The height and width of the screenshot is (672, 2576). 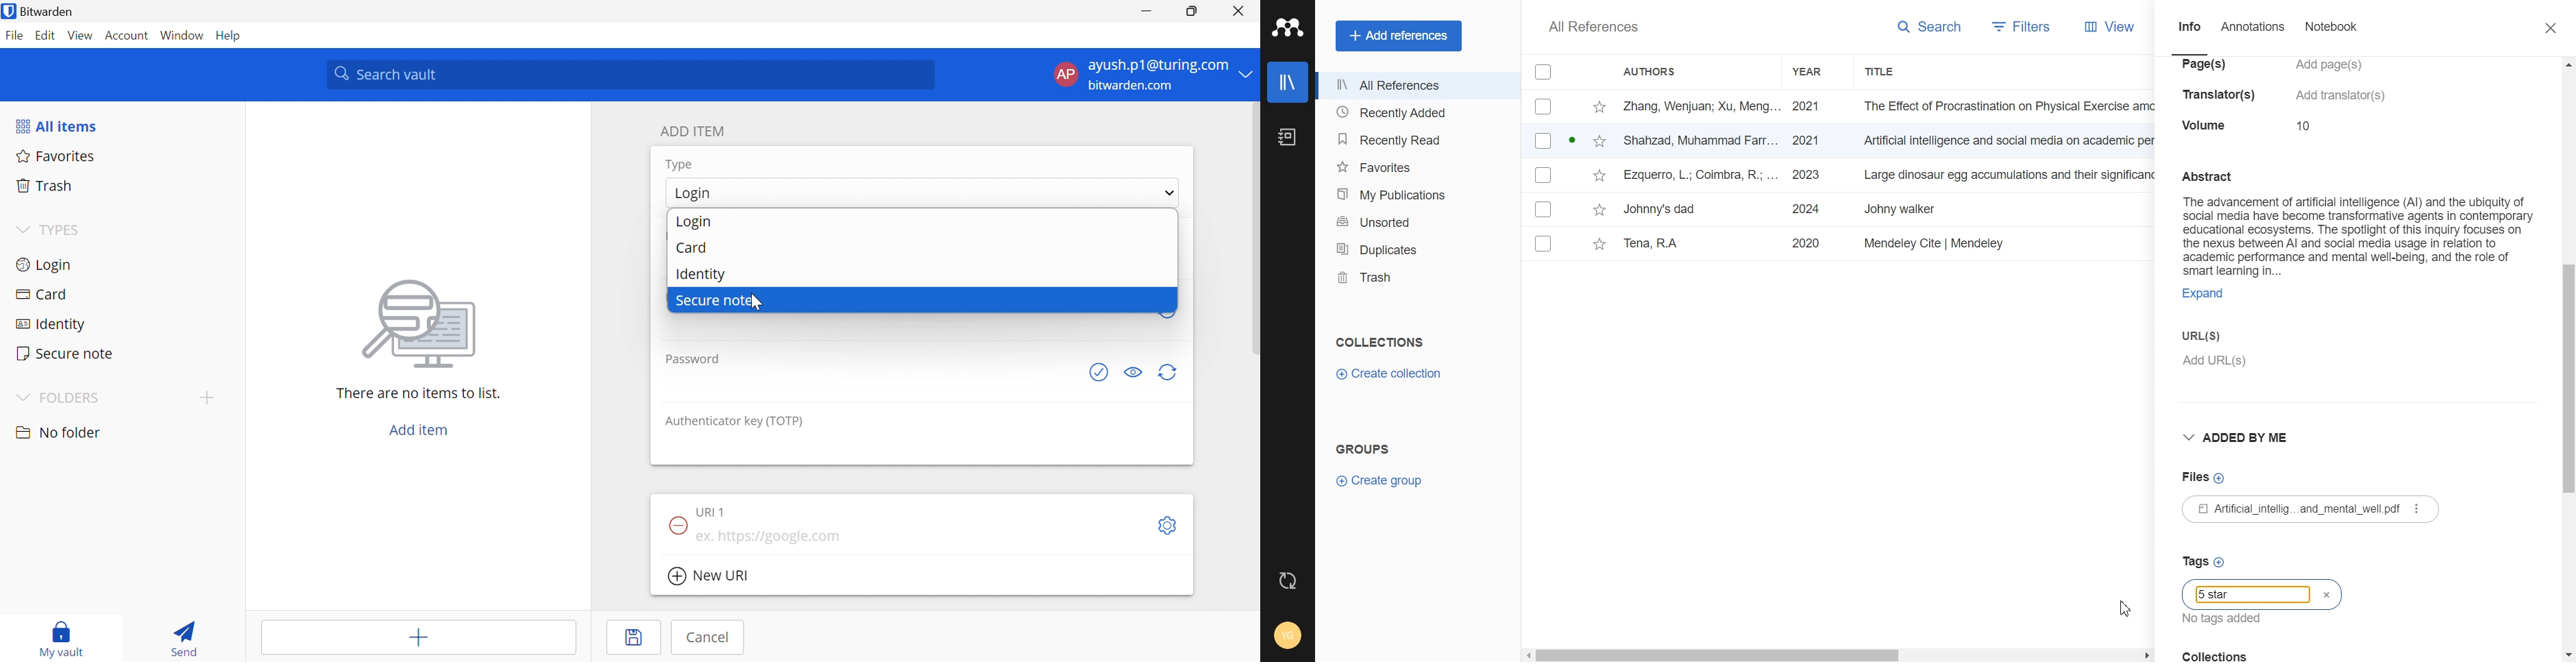 What do you see at coordinates (1416, 113) in the screenshot?
I see `Recently Added` at bounding box center [1416, 113].